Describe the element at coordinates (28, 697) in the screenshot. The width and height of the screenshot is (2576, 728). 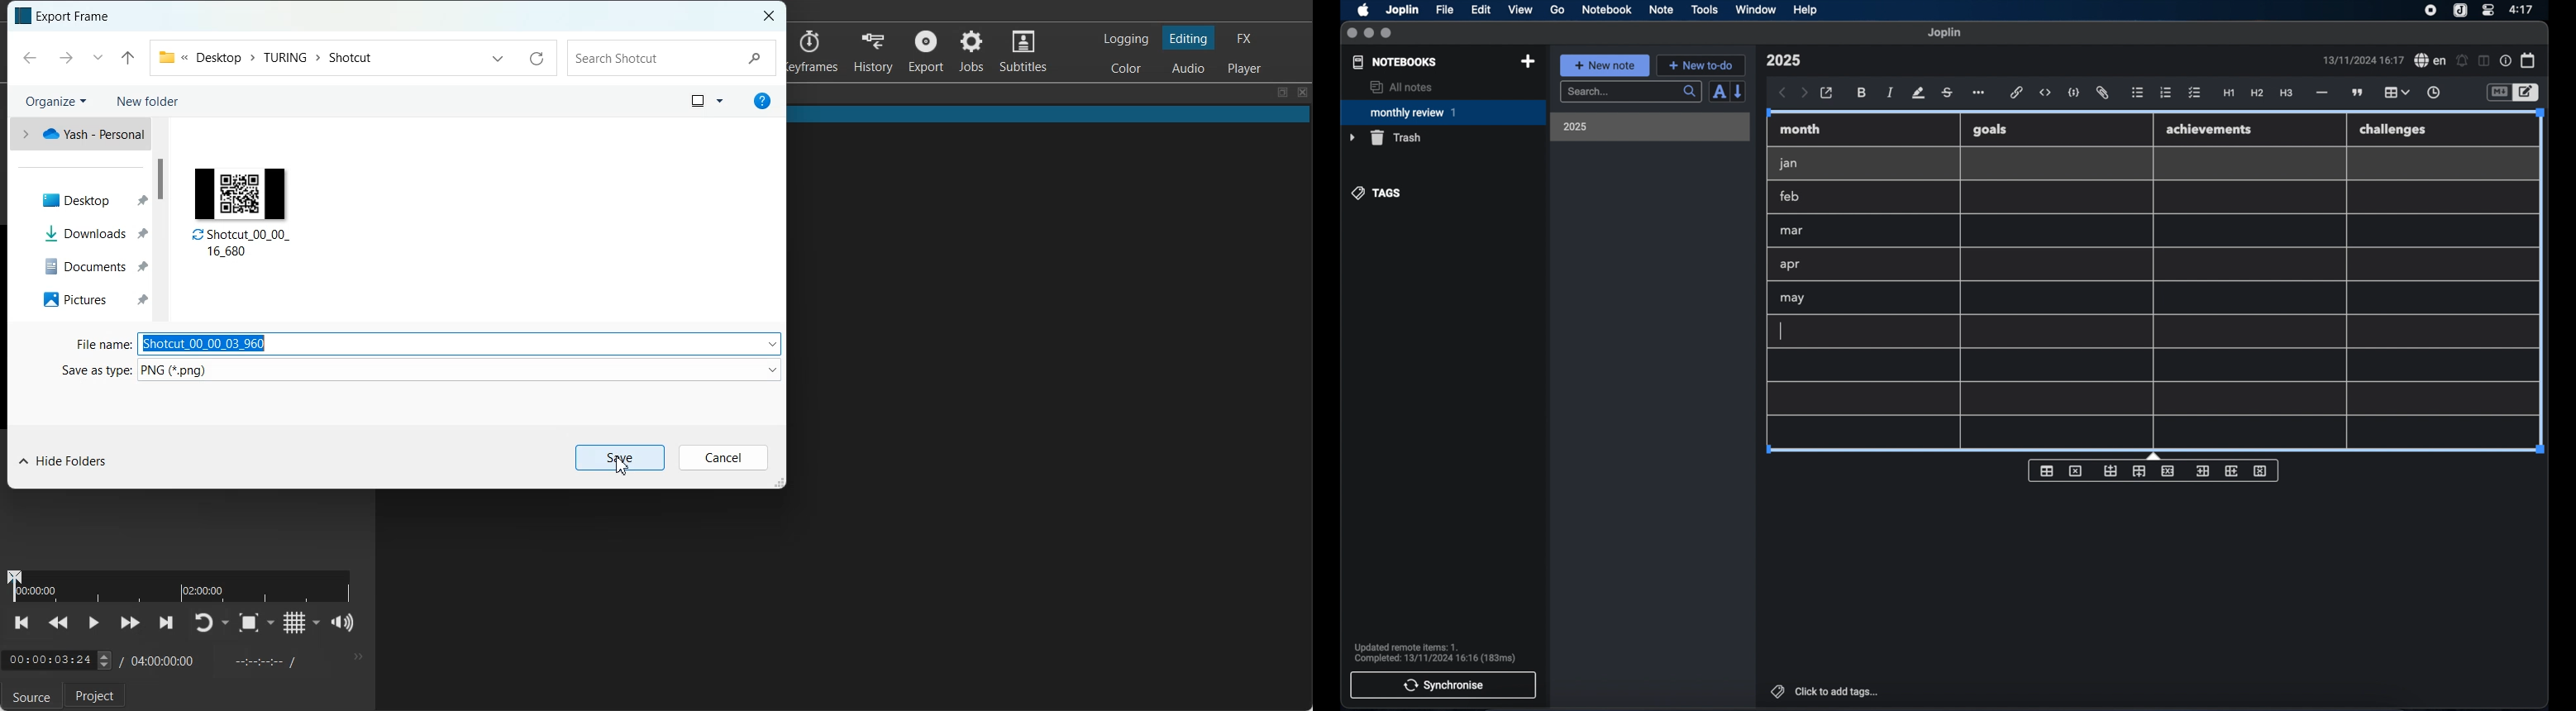
I see `Source` at that location.